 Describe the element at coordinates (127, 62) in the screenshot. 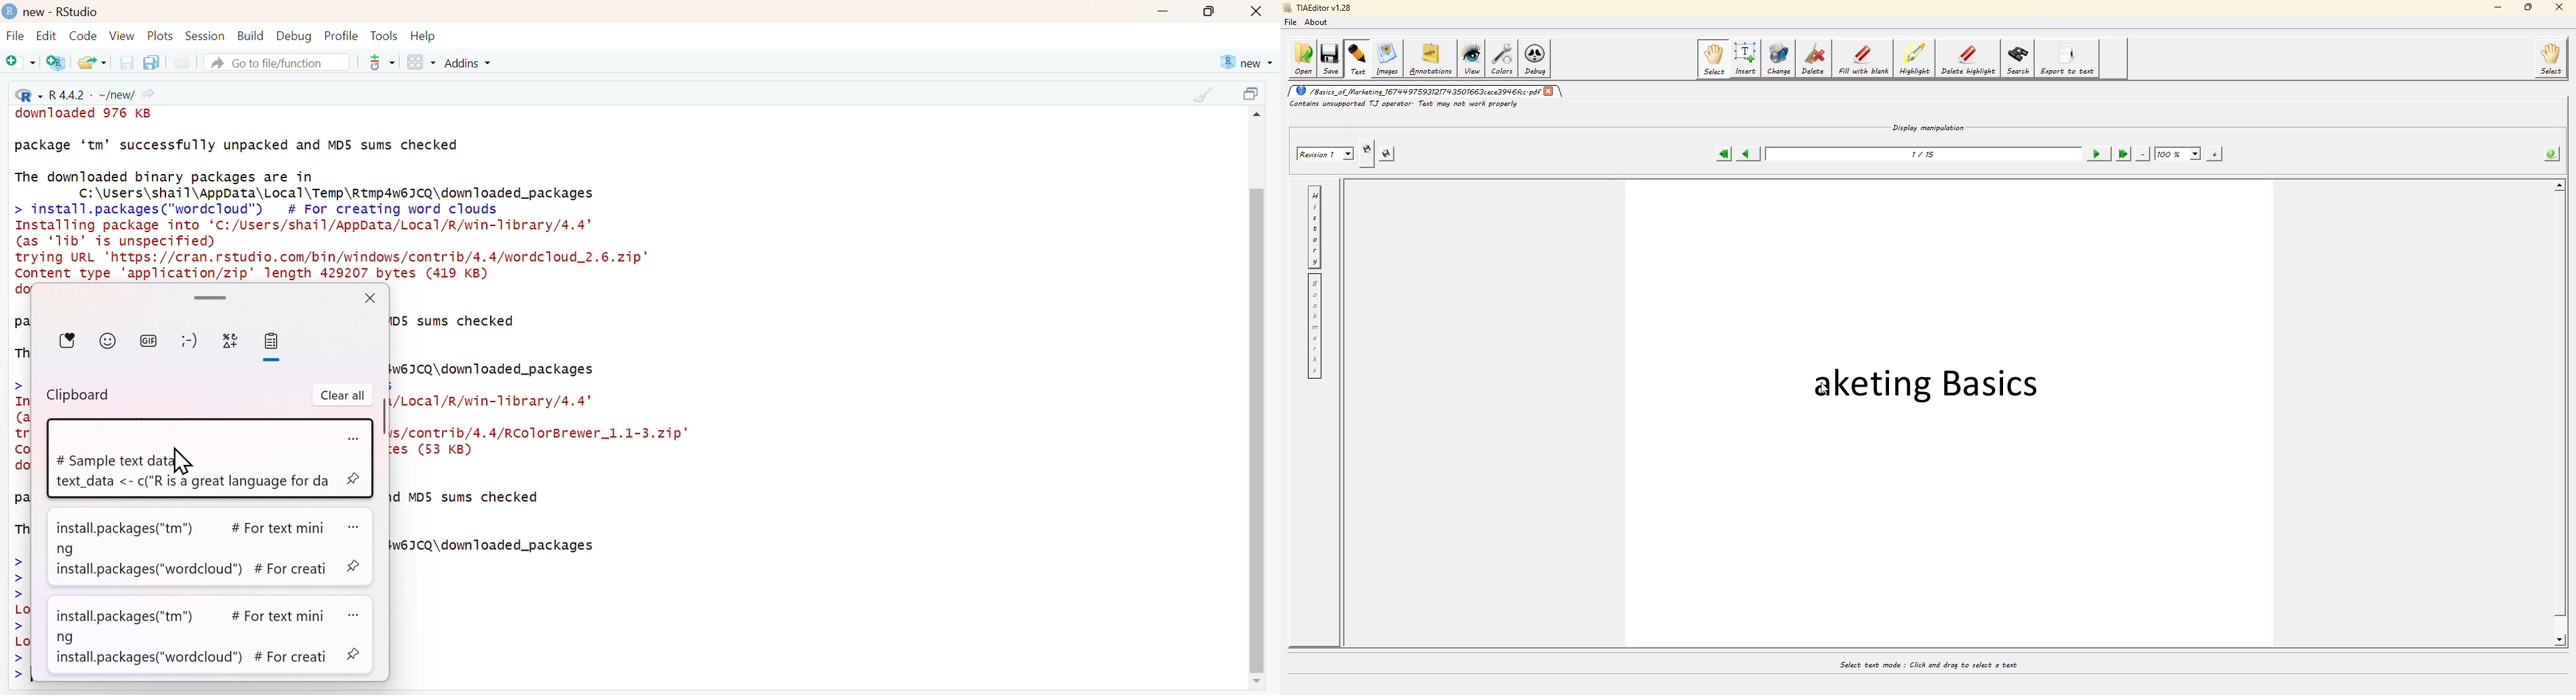

I see `Save the current document` at that location.